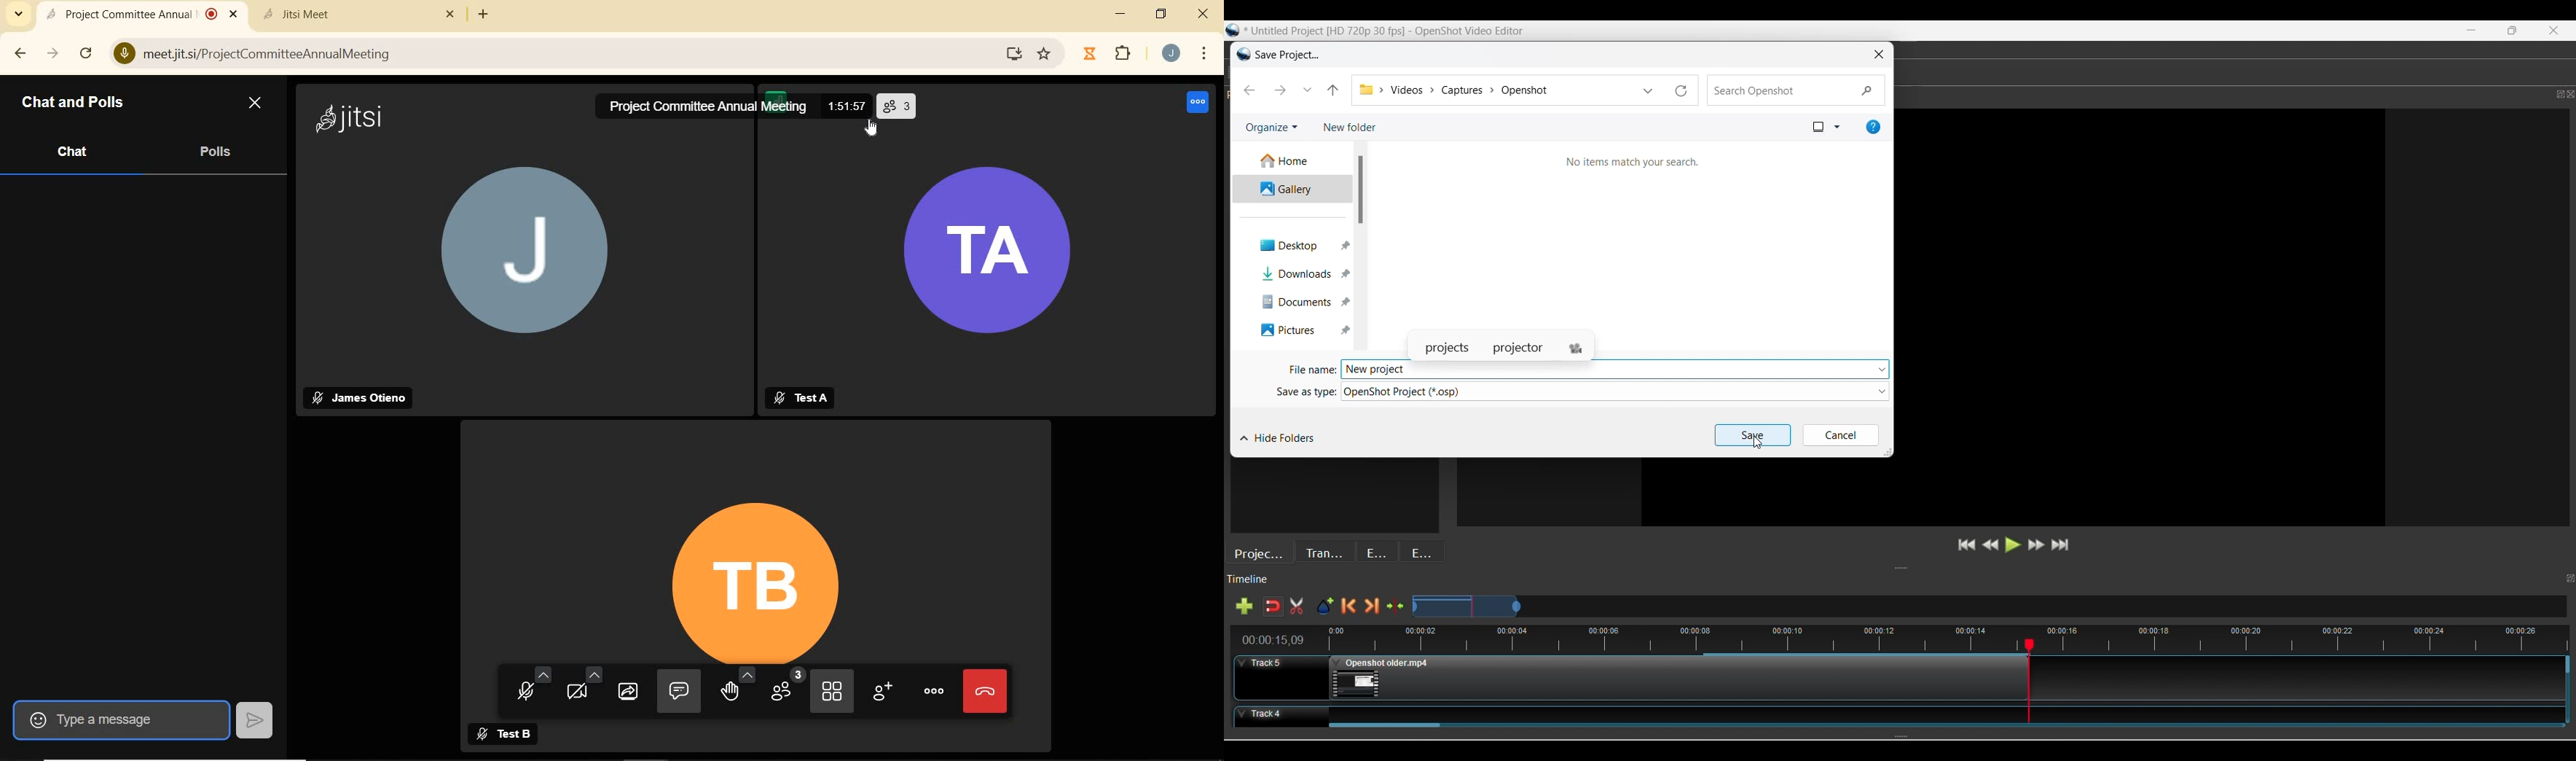 The width and height of the screenshot is (2576, 784). What do you see at coordinates (1626, 242) in the screenshot?
I see `Search Window` at bounding box center [1626, 242].